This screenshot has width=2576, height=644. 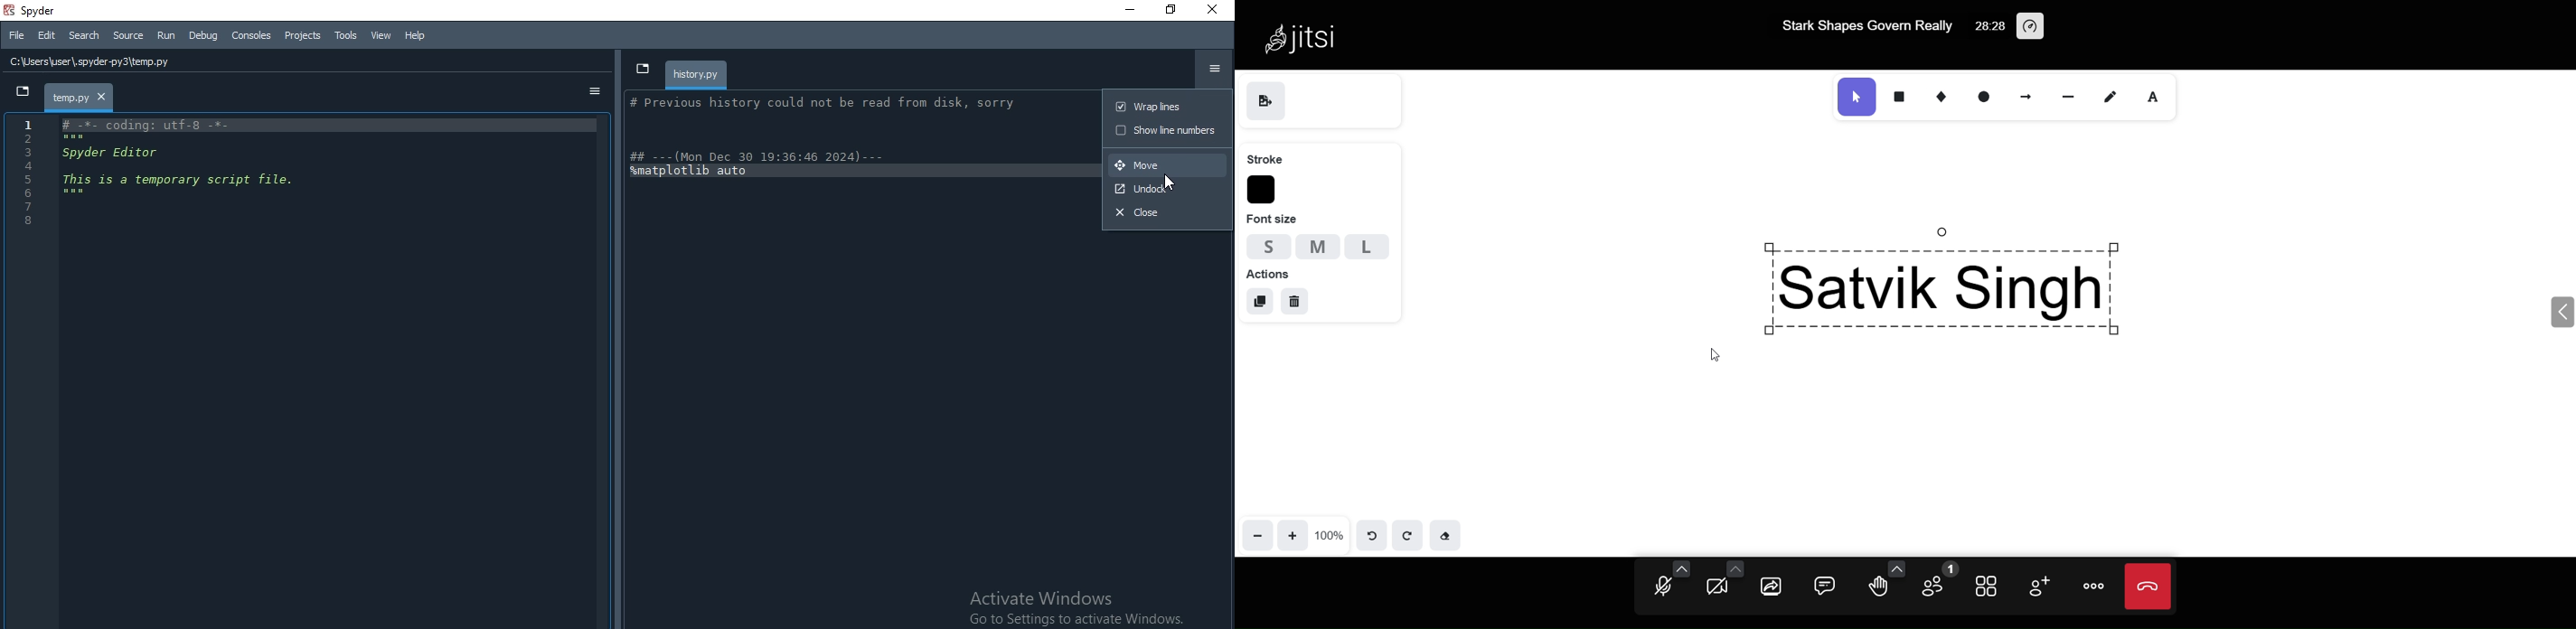 I want to click on spyder, so click(x=36, y=11).